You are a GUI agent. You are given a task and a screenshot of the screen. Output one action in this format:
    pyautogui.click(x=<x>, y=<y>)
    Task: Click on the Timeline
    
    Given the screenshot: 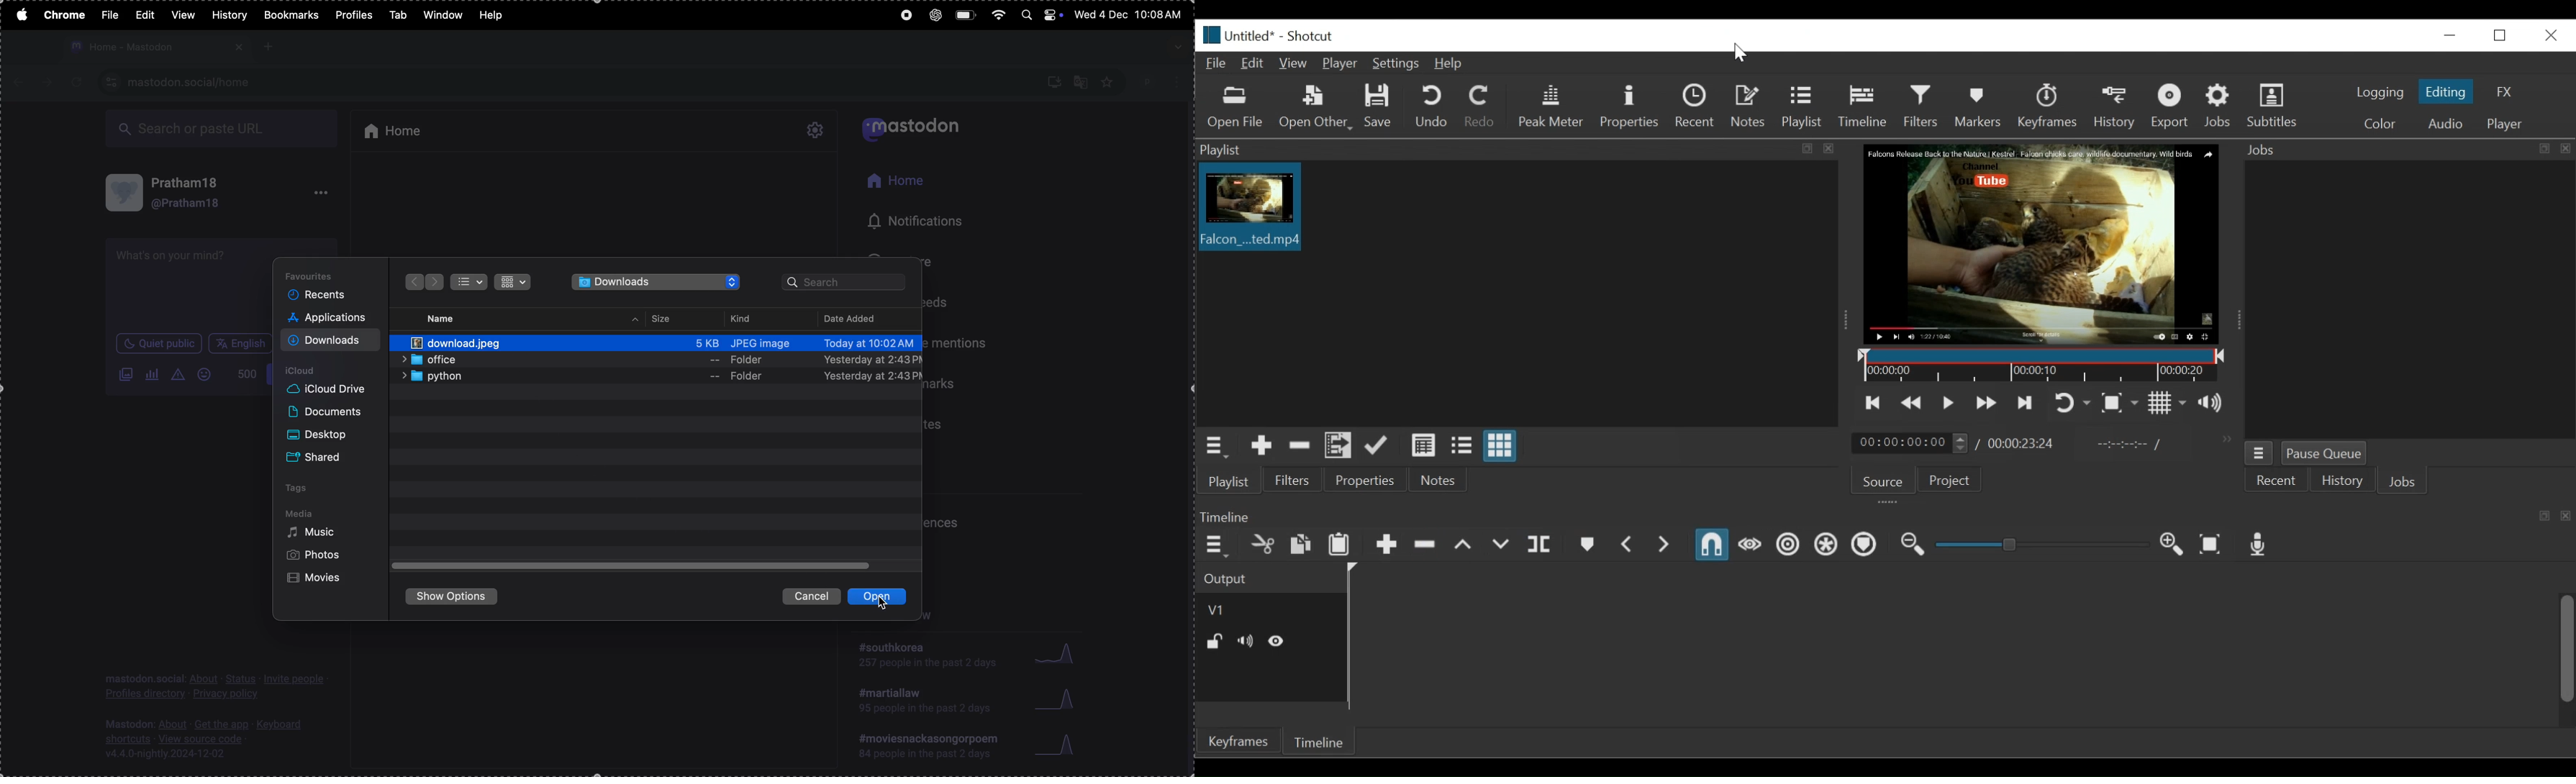 What is the action you would take?
    pyautogui.click(x=2041, y=367)
    